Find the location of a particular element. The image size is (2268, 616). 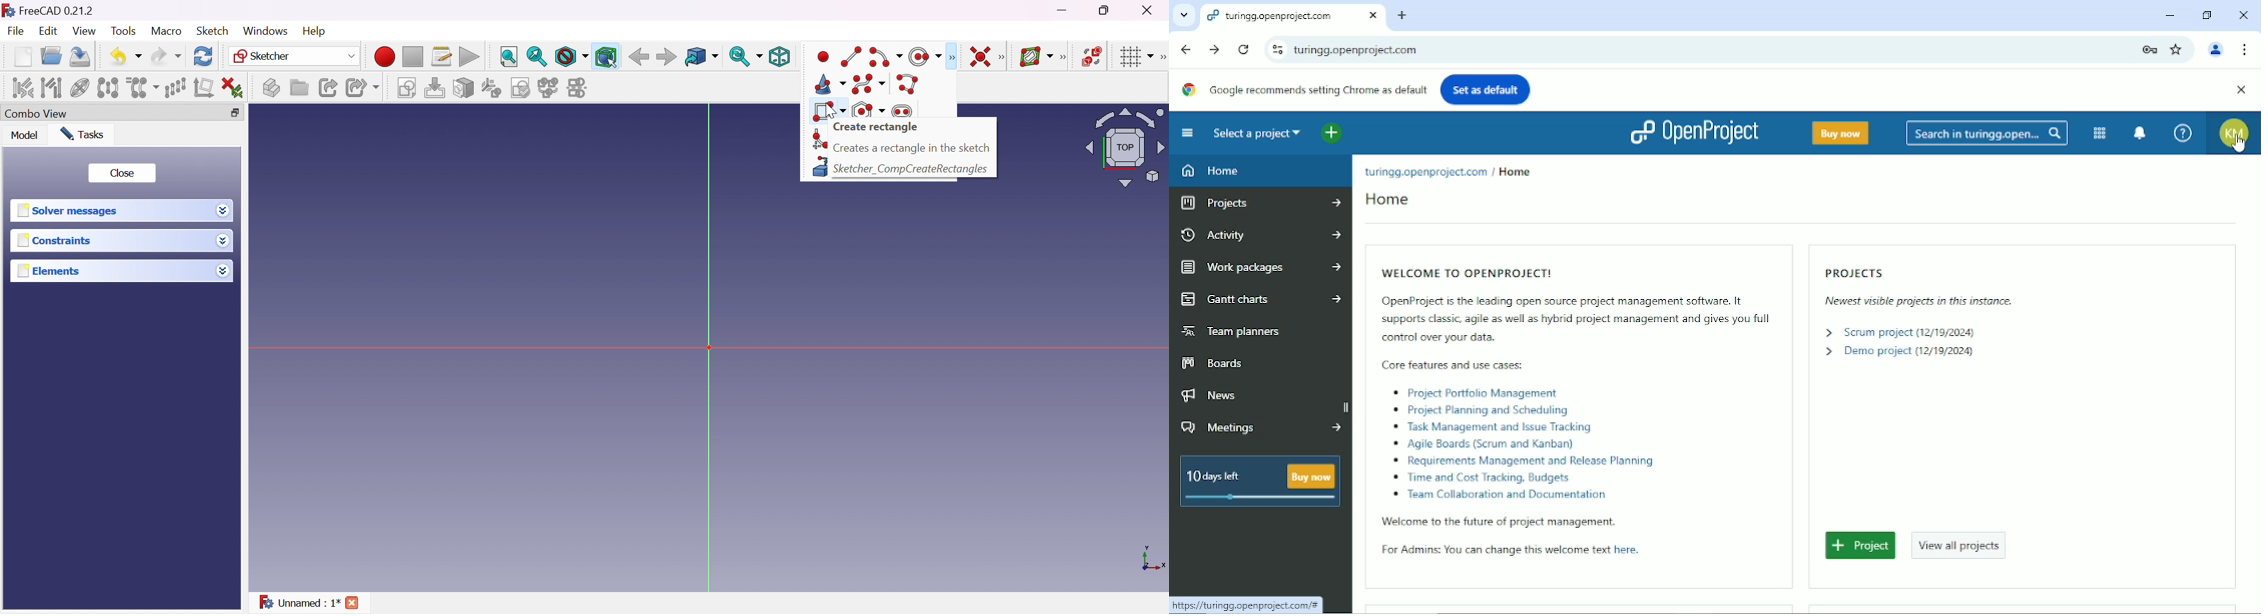

Crate rectangle is located at coordinates (877, 127).